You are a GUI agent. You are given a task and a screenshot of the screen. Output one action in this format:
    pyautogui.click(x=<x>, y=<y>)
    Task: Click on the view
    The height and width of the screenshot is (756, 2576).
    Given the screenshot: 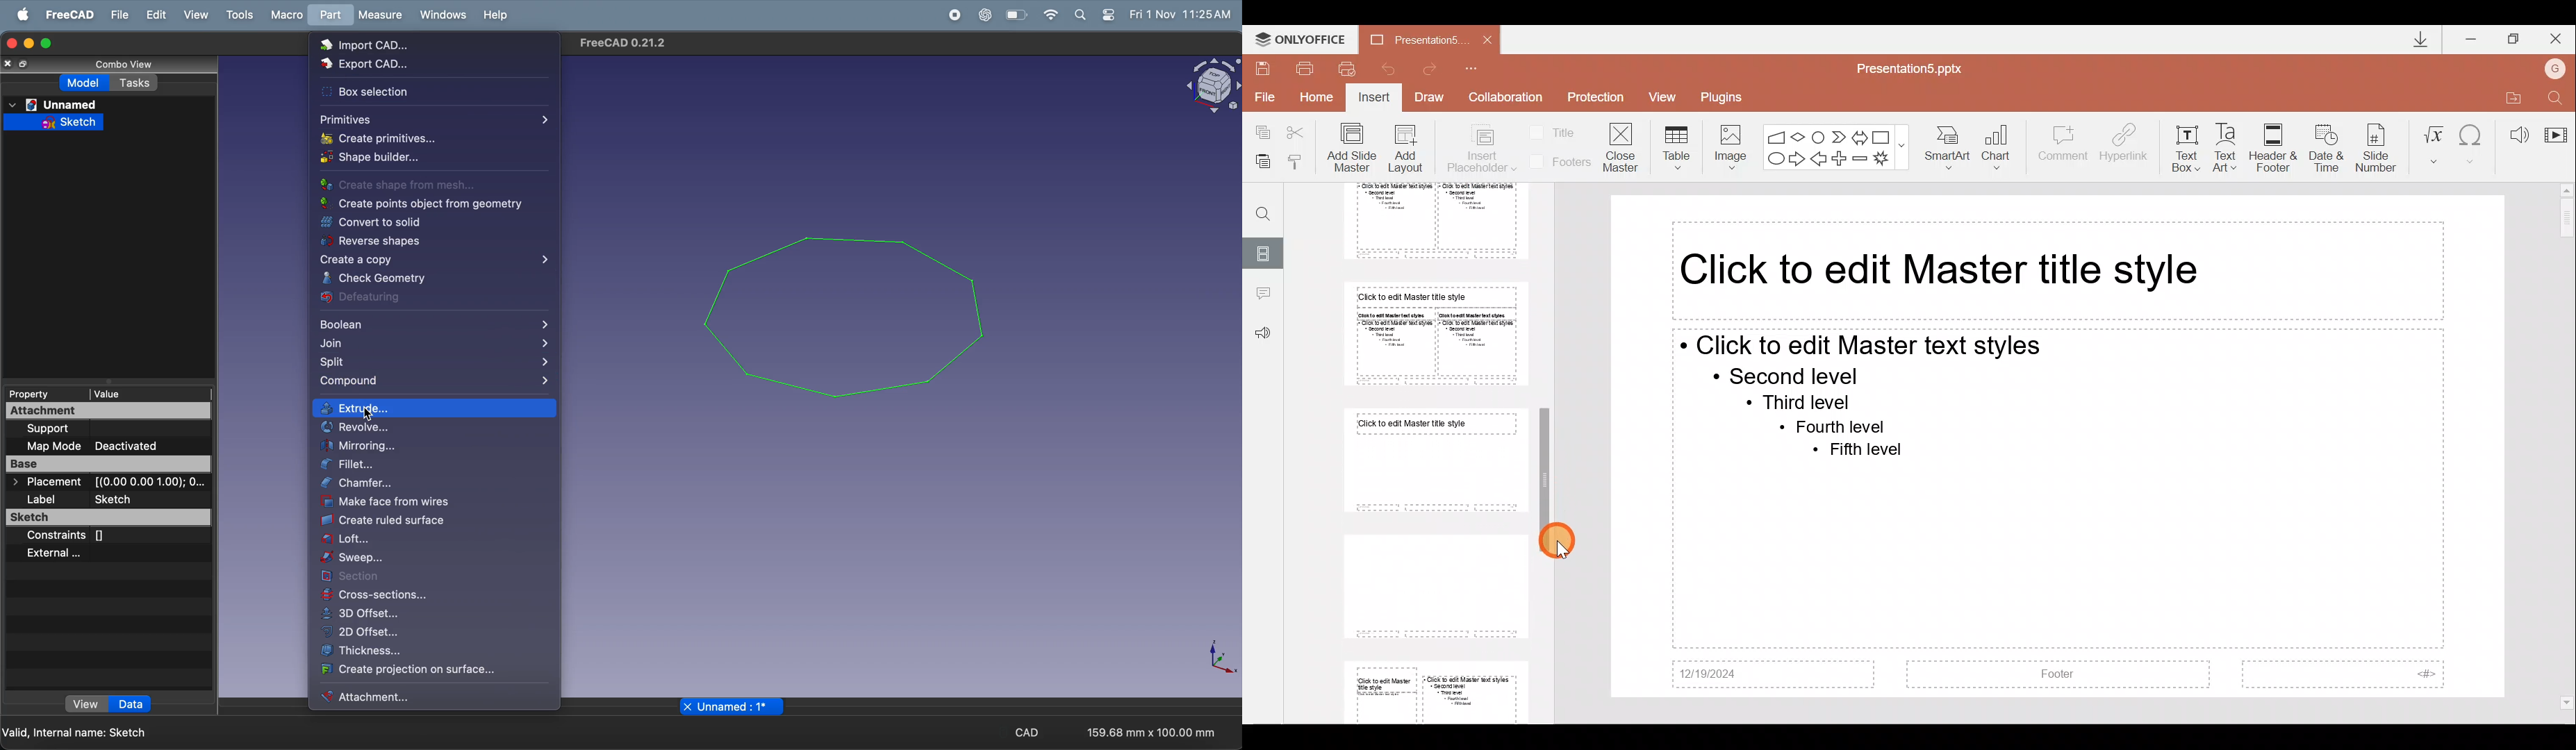 What is the action you would take?
    pyautogui.click(x=88, y=704)
    